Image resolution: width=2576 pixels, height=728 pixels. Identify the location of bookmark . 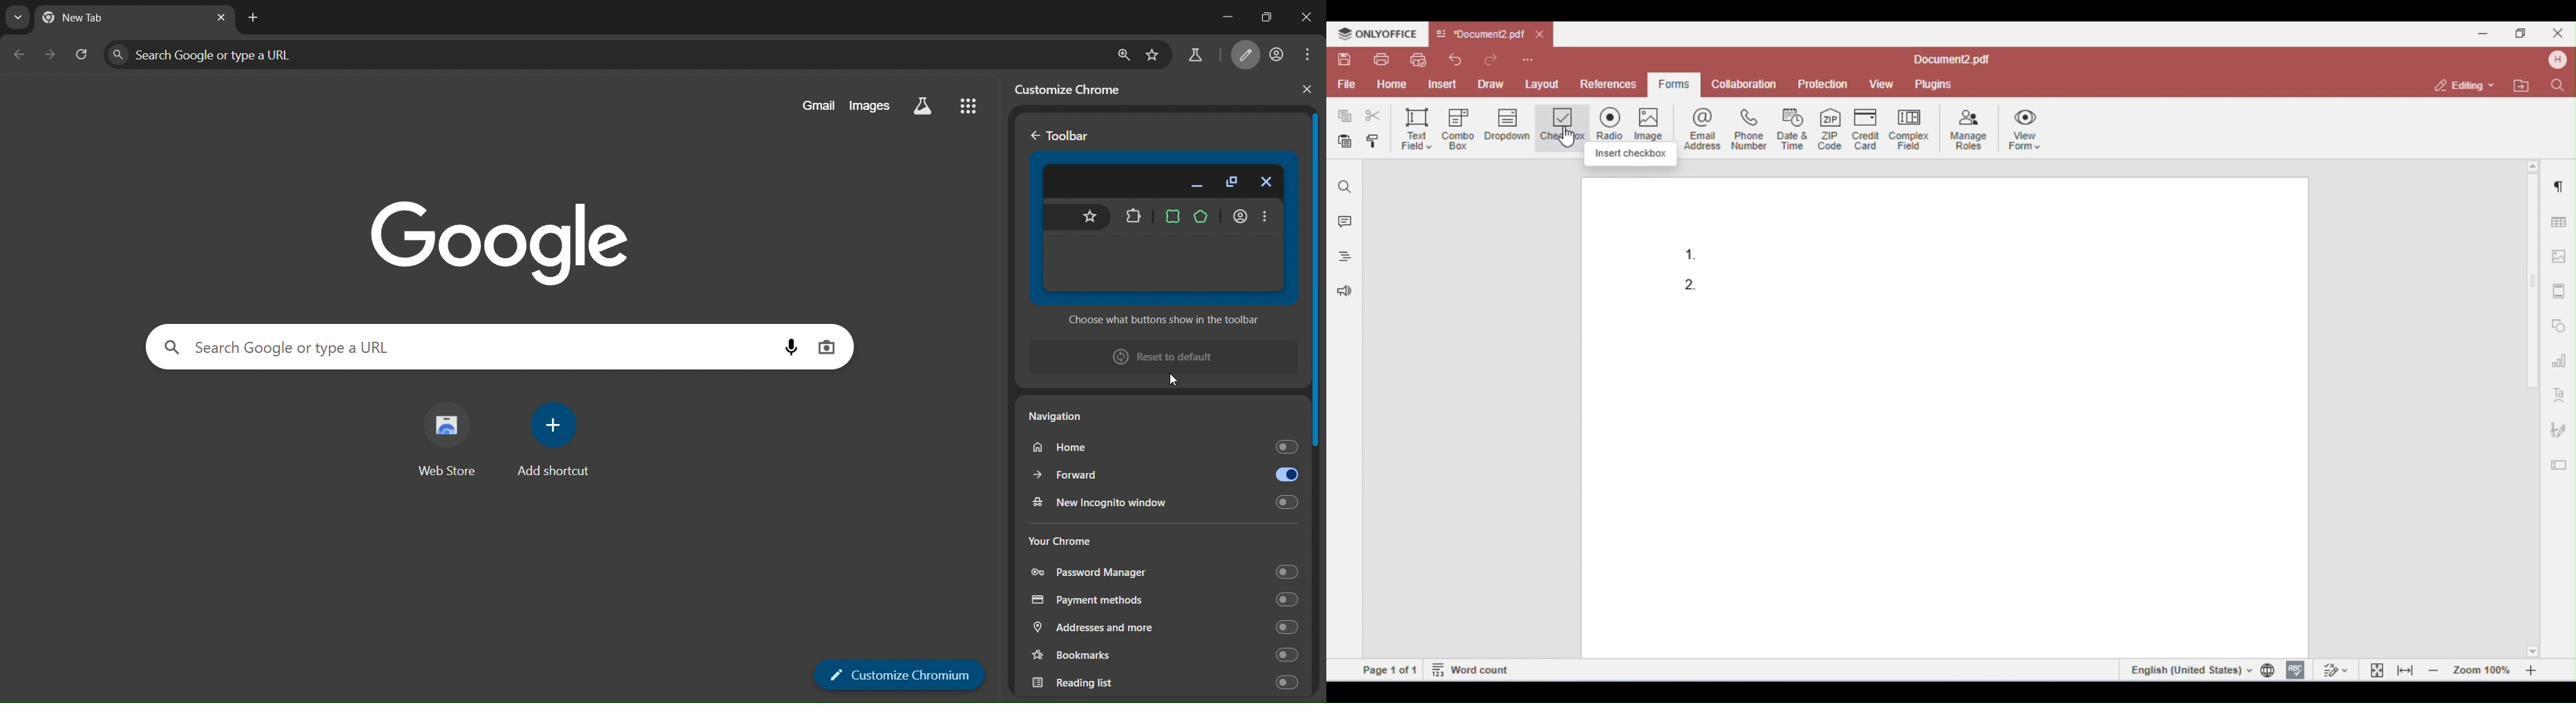
(1153, 56).